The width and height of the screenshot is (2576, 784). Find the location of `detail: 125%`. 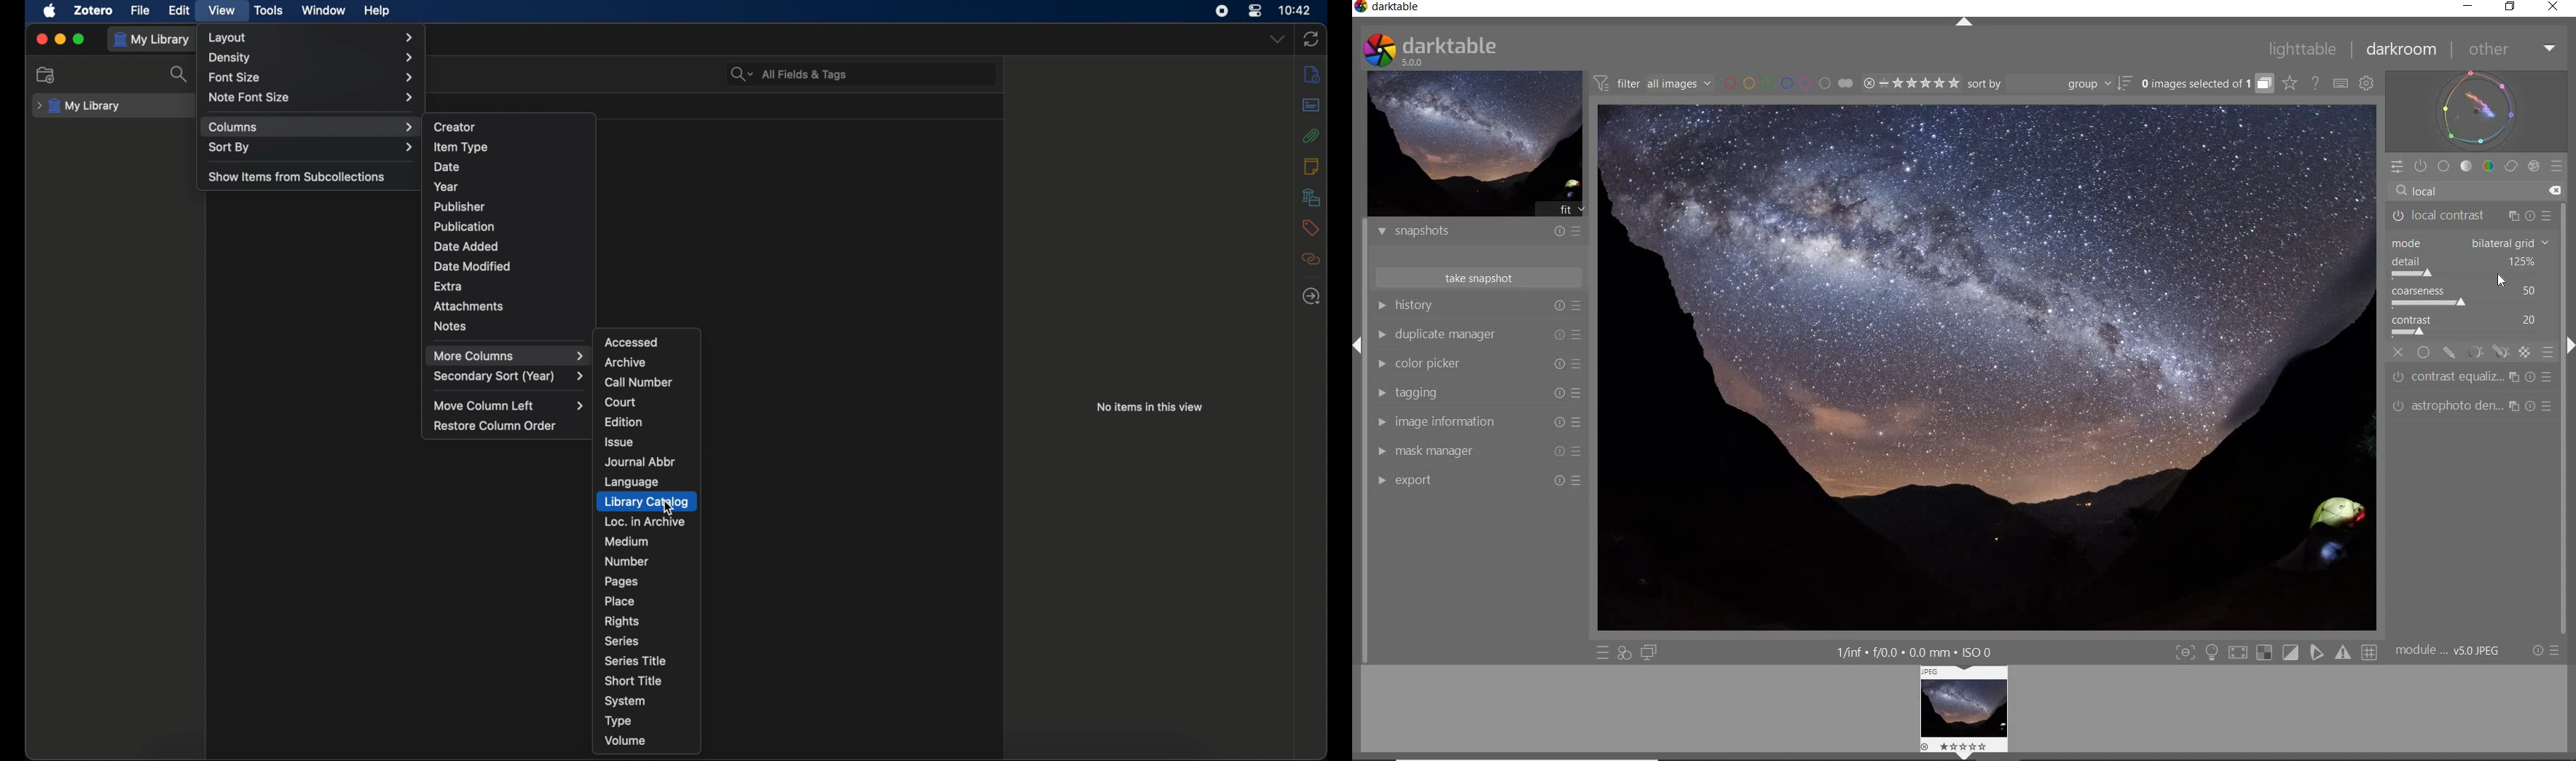

detail: 125% is located at coordinates (2463, 259).